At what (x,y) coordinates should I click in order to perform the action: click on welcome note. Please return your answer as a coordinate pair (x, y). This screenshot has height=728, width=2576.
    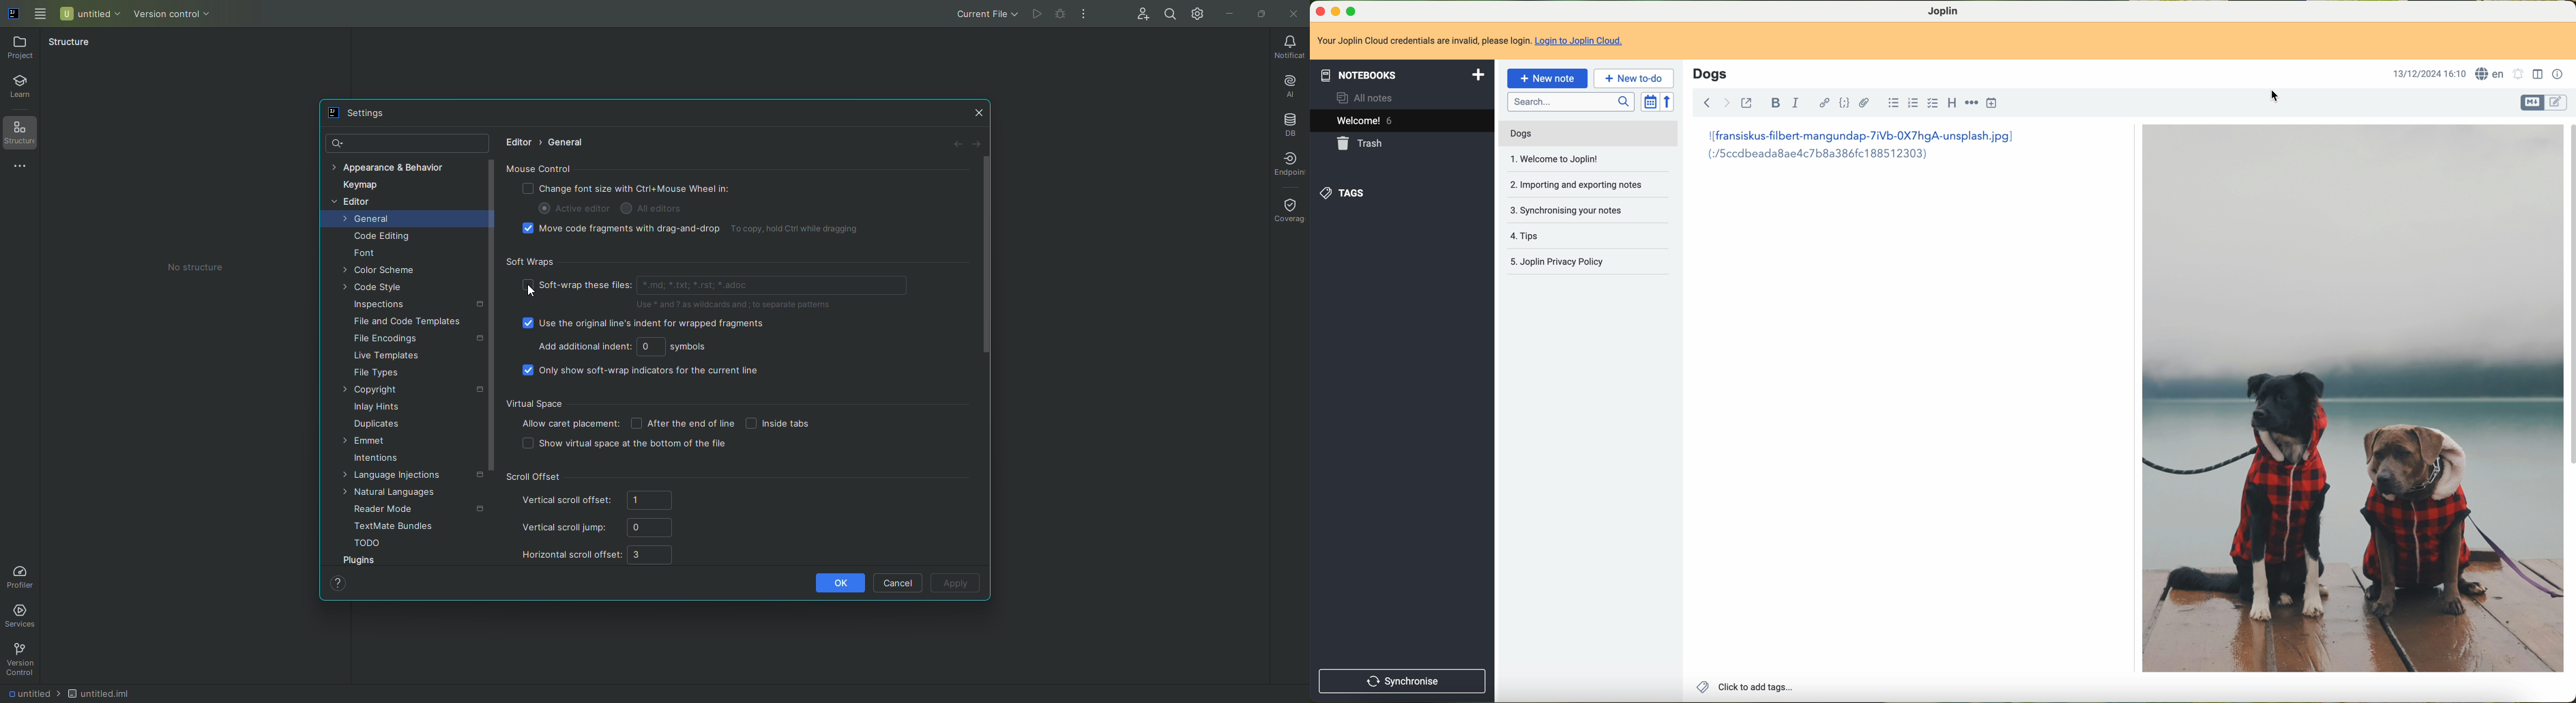
    Looking at the image, I should click on (1554, 160).